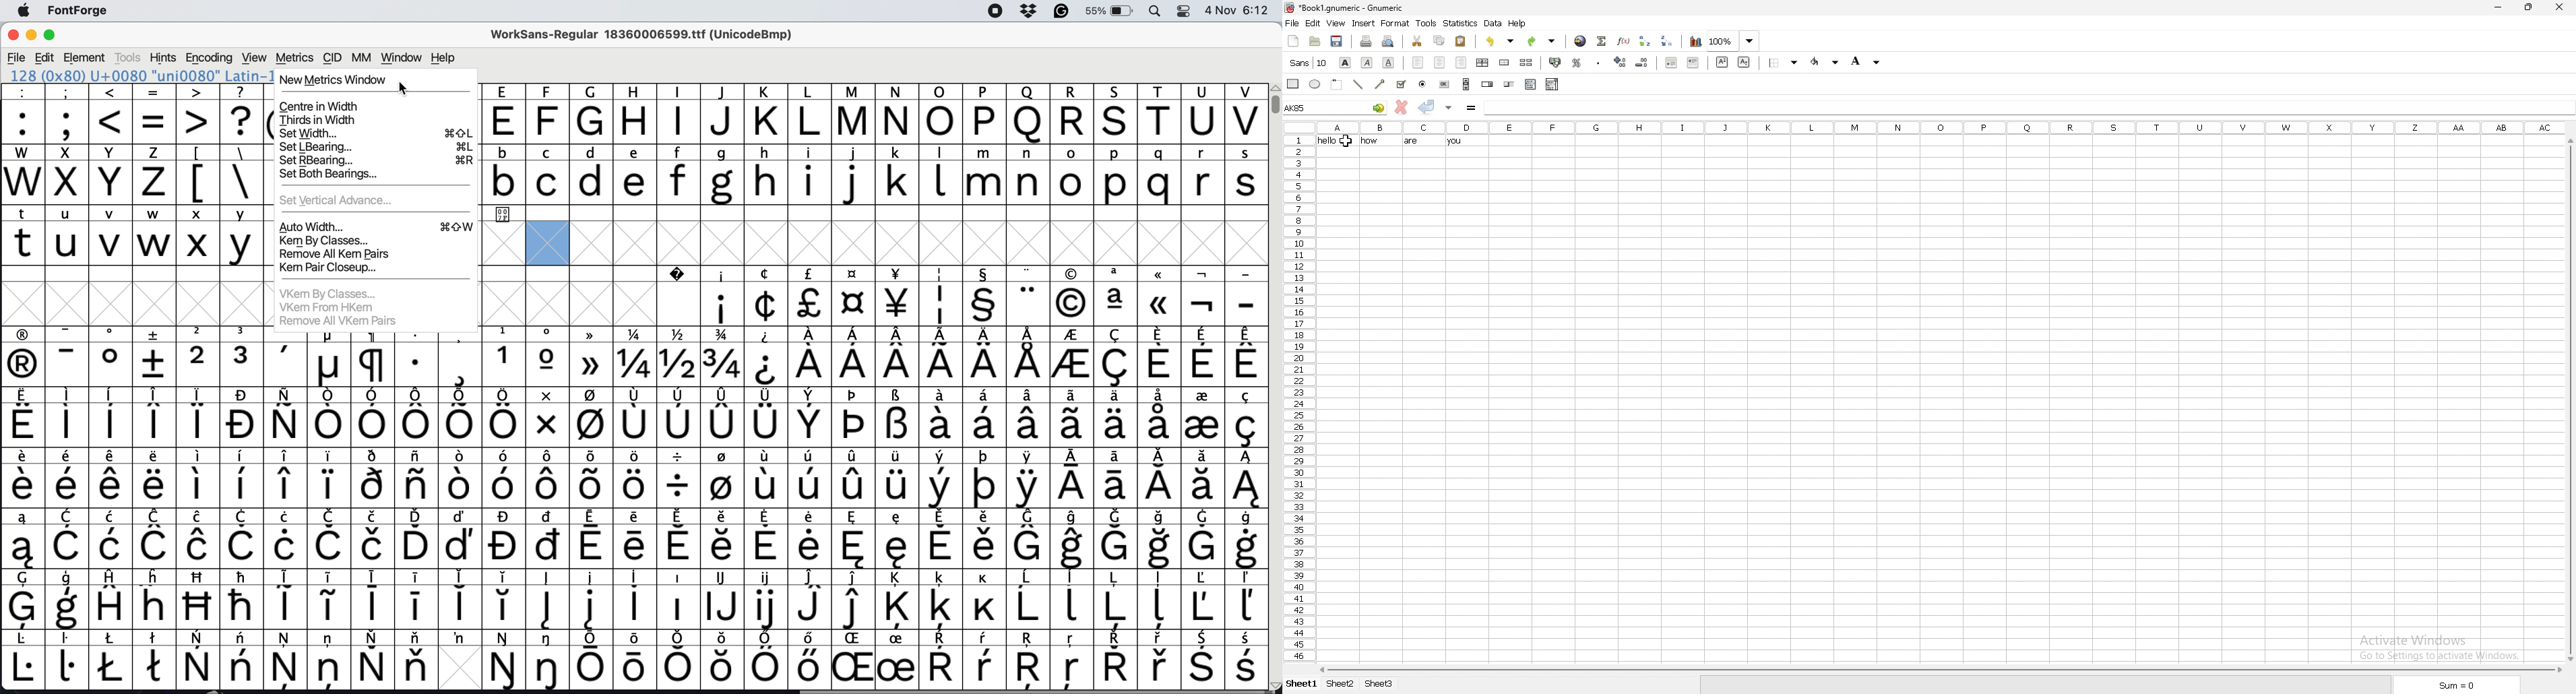 The height and width of the screenshot is (700, 2576). I want to click on kern pair closeup, so click(334, 268).